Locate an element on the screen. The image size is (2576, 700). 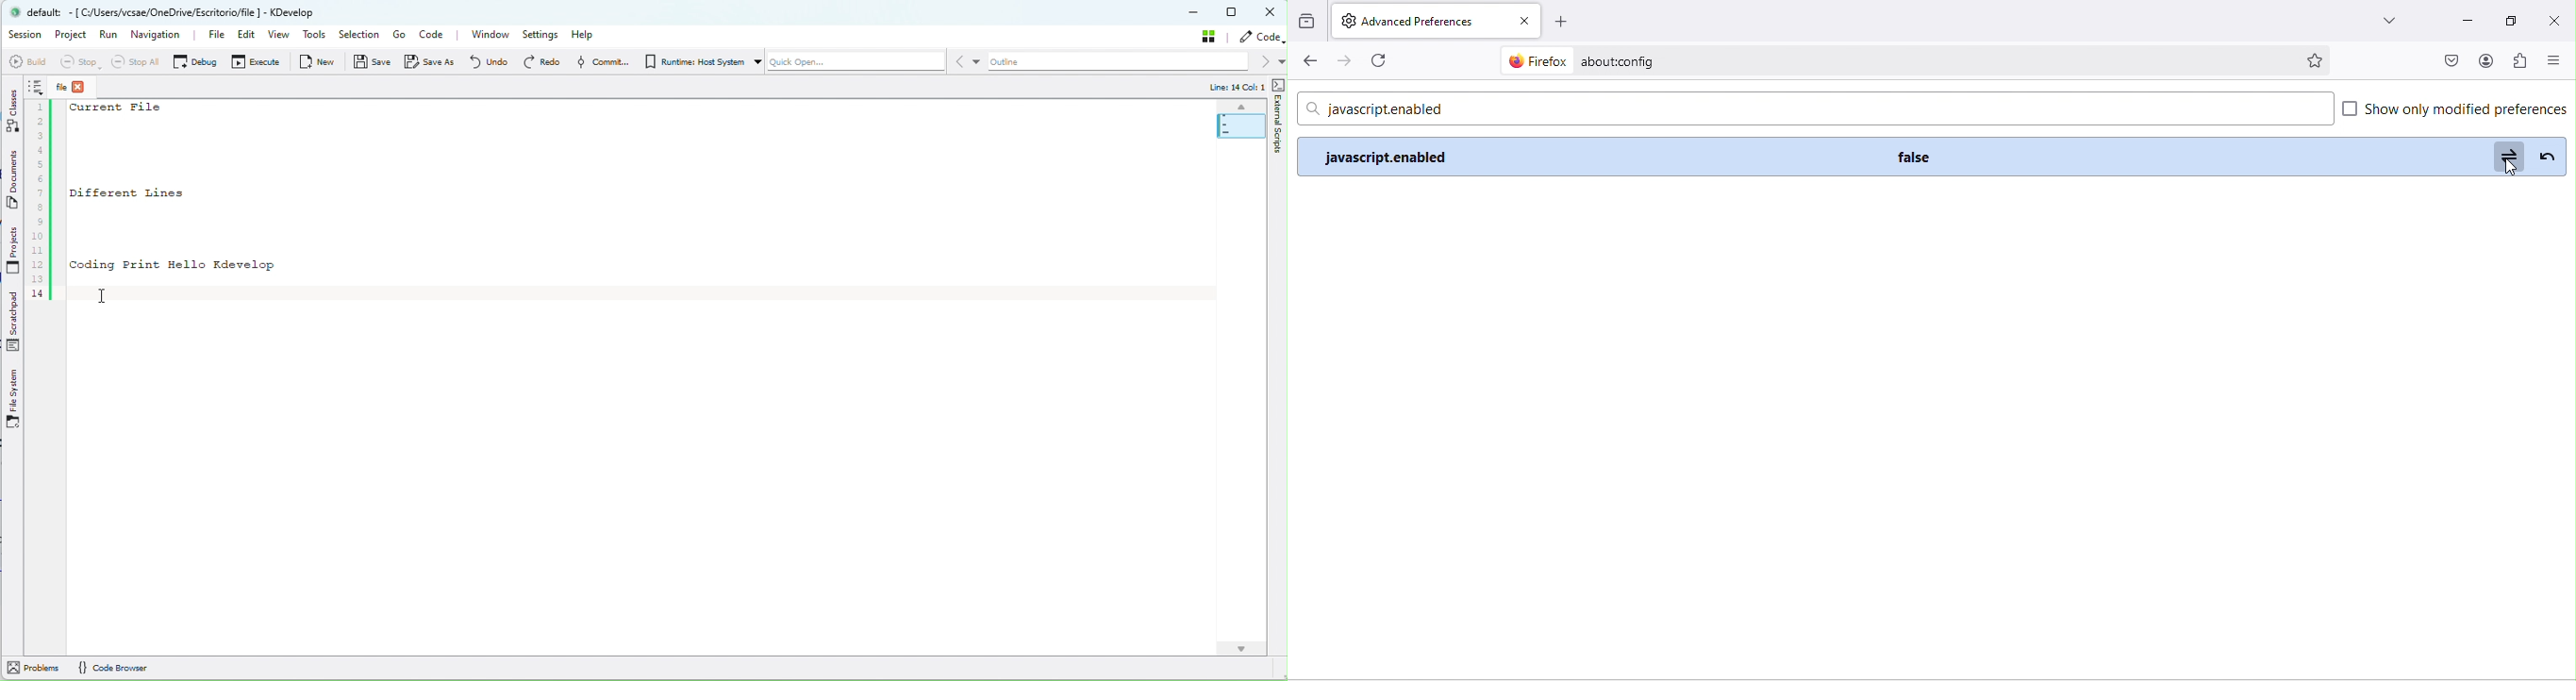
about config is located at coordinates (1932, 60).